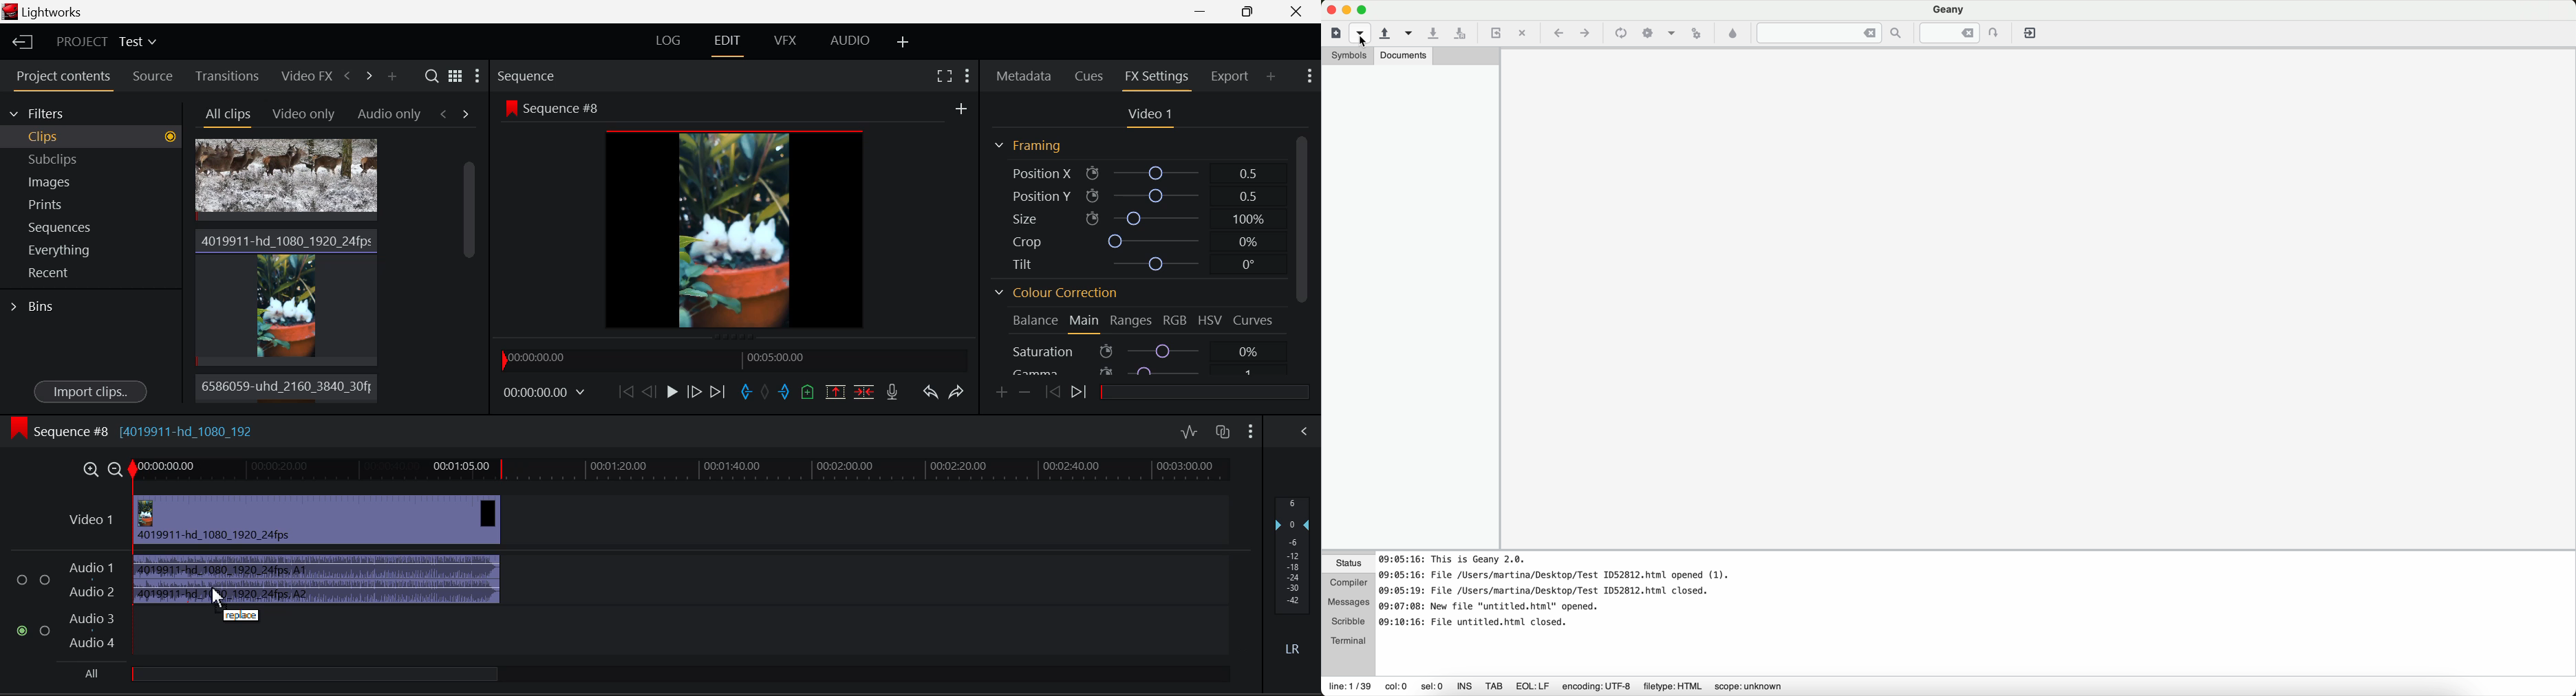  Describe the element at coordinates (91, 113) in the screenshot. I see `Filters` at that location.